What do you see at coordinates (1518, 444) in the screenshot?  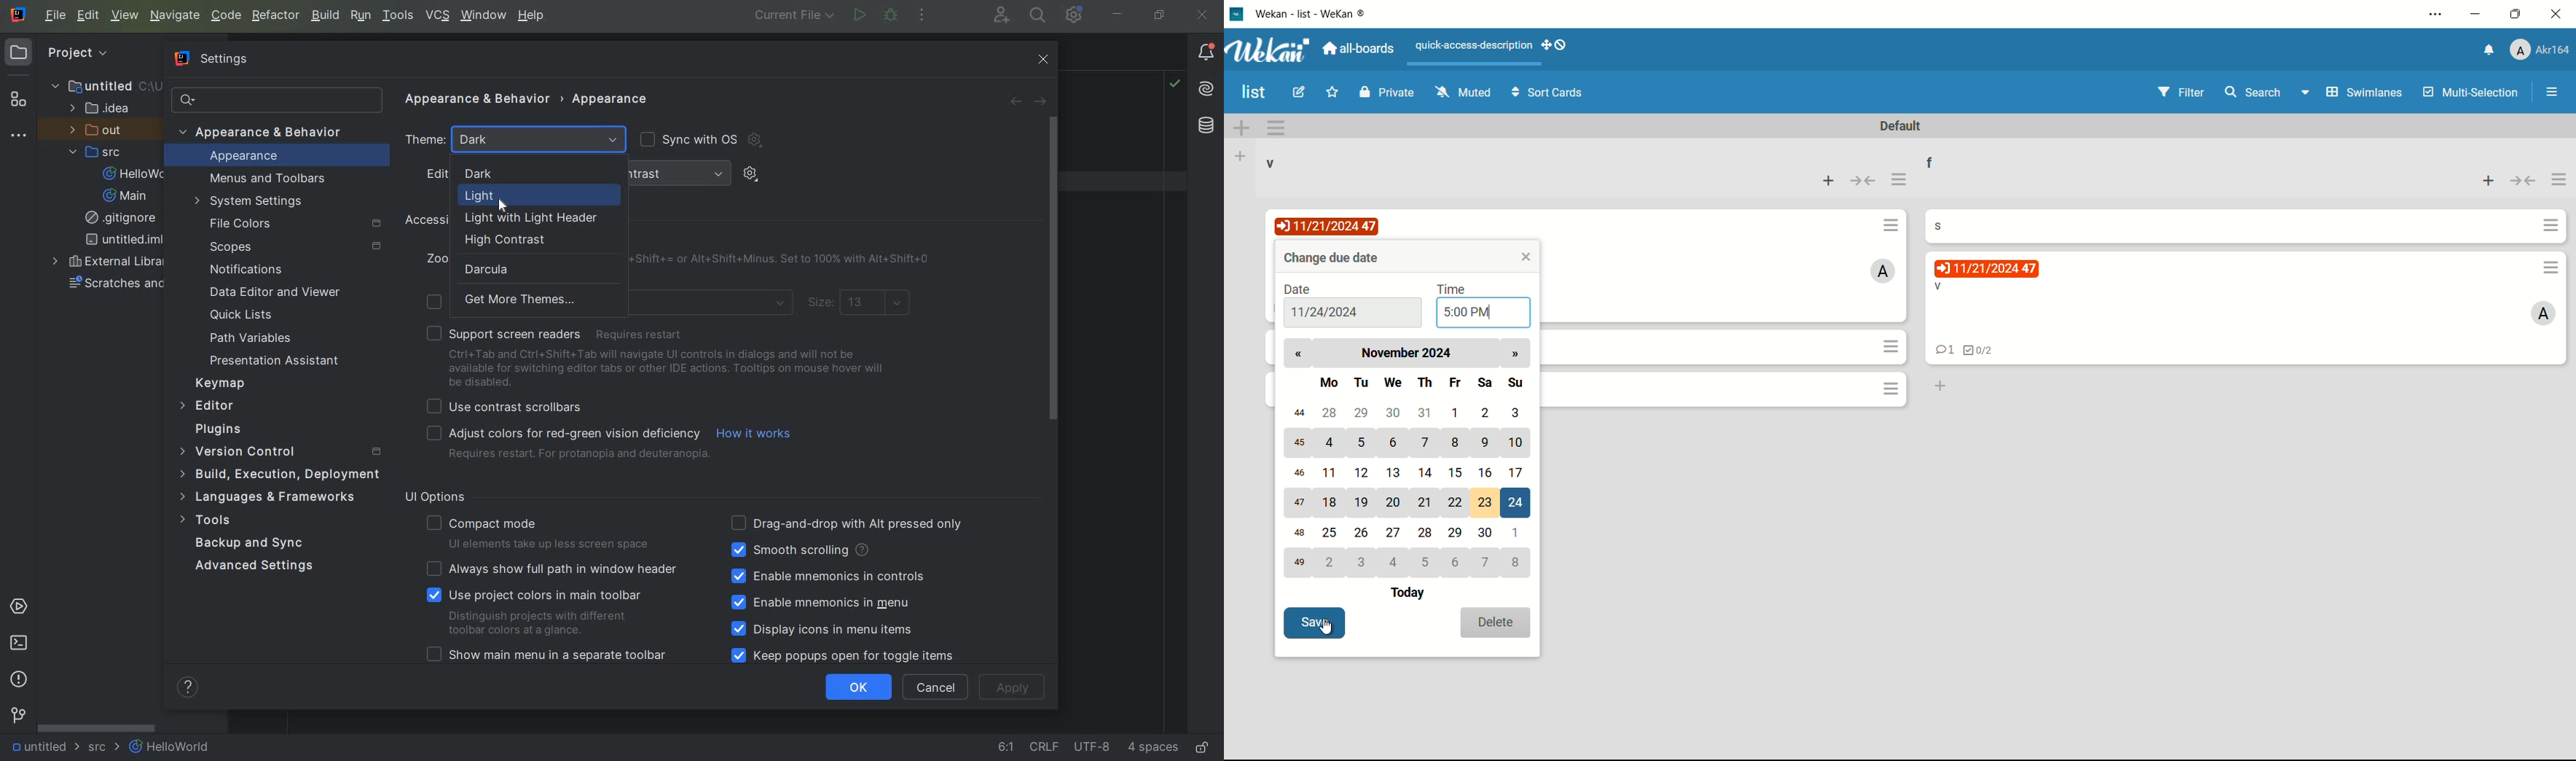 I see `10` at bounding box center [1518, 444].